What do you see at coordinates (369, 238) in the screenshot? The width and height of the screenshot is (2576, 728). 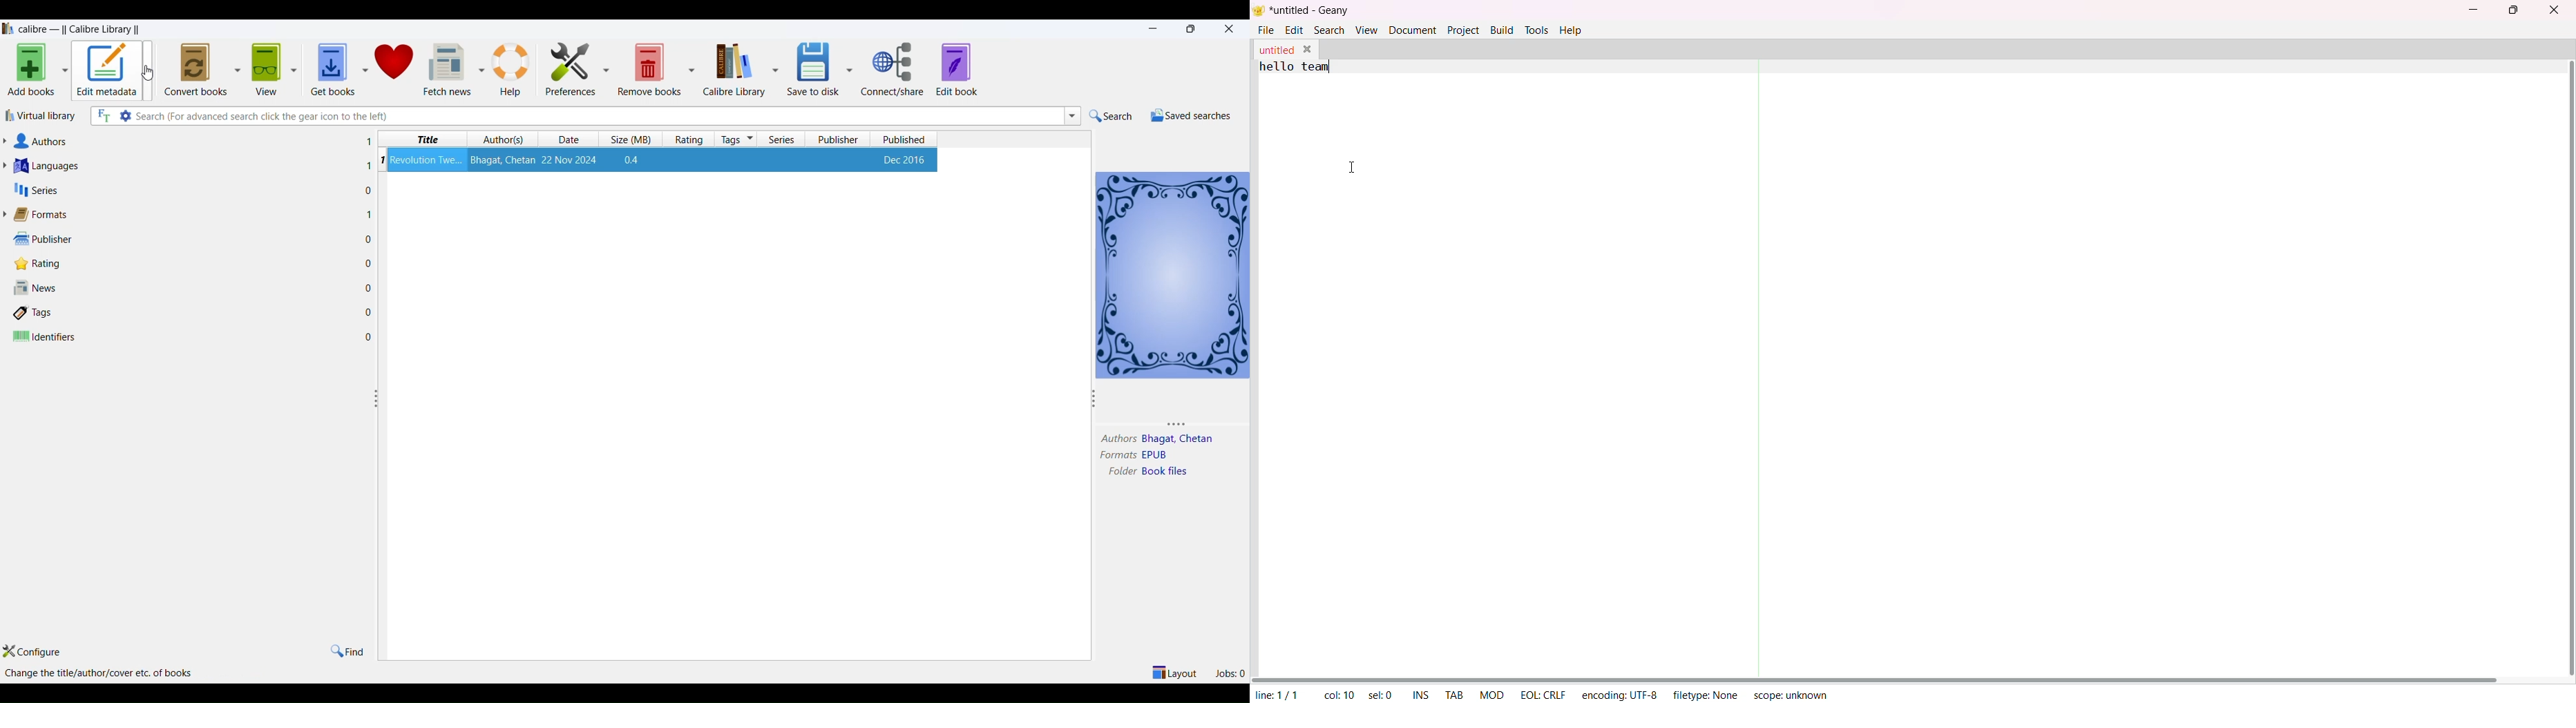 I see `0` at bounding box center [369, 238].